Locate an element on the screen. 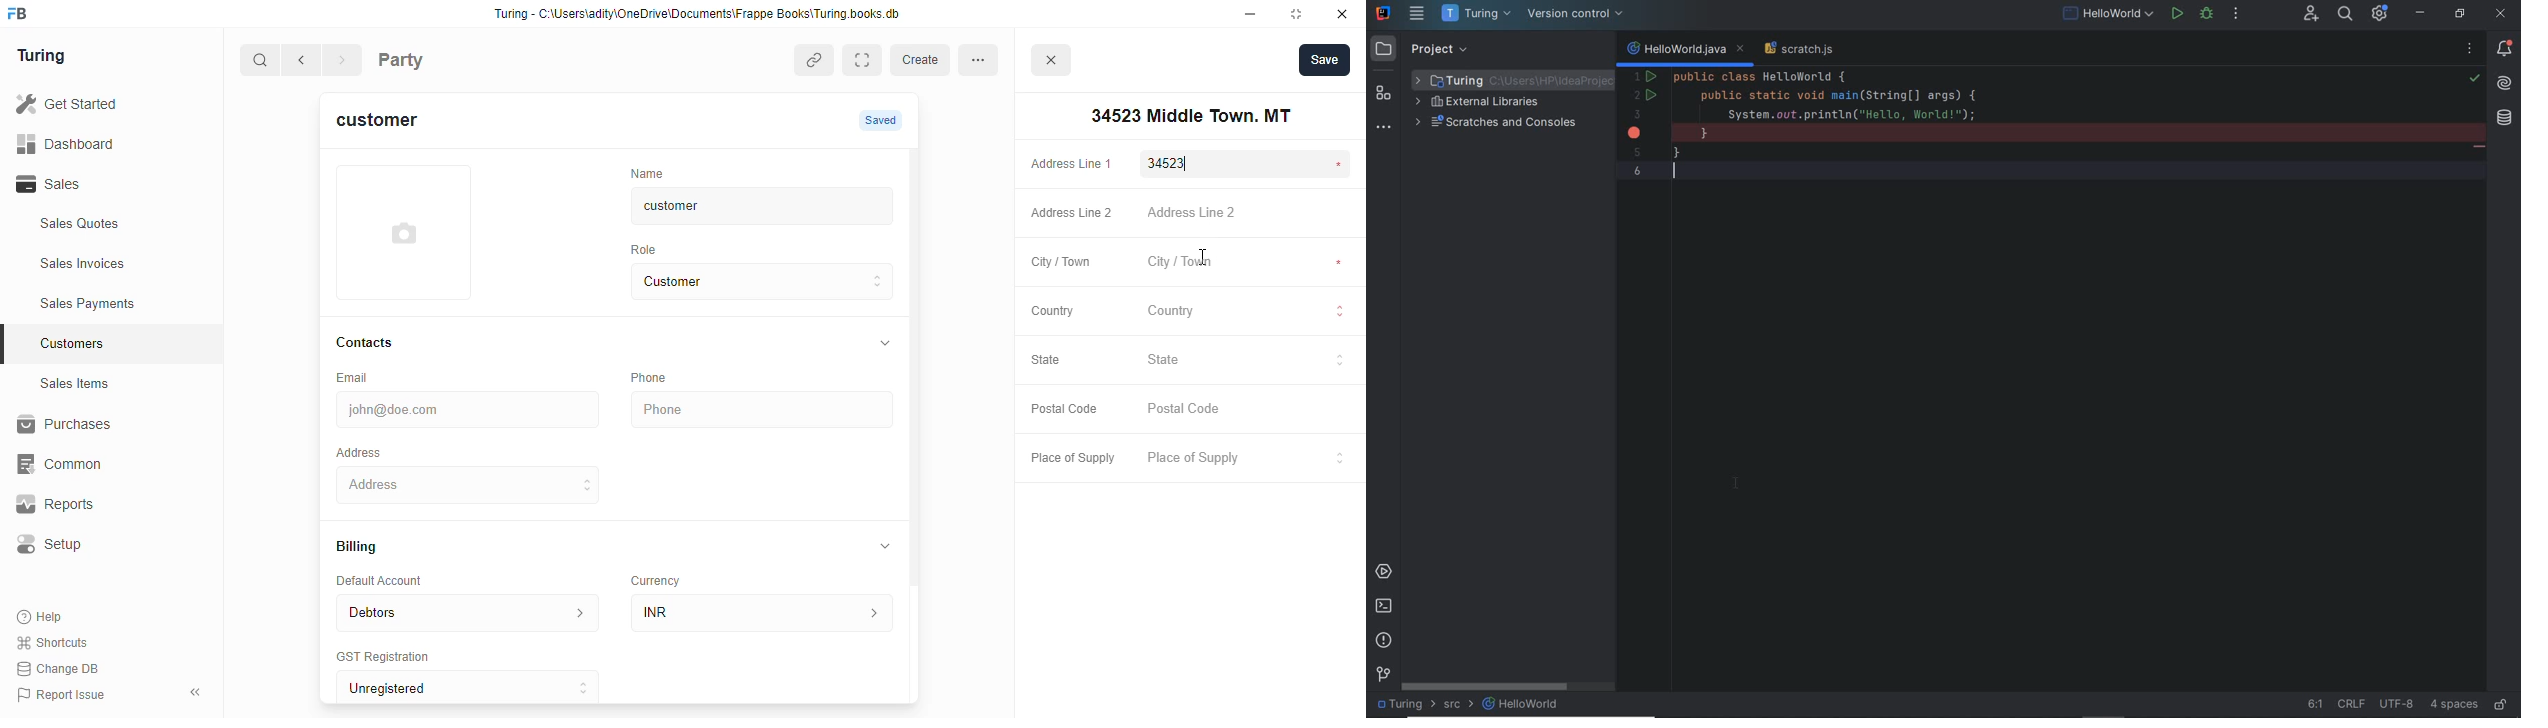  City I Town is located at coordinates (1246, 263).